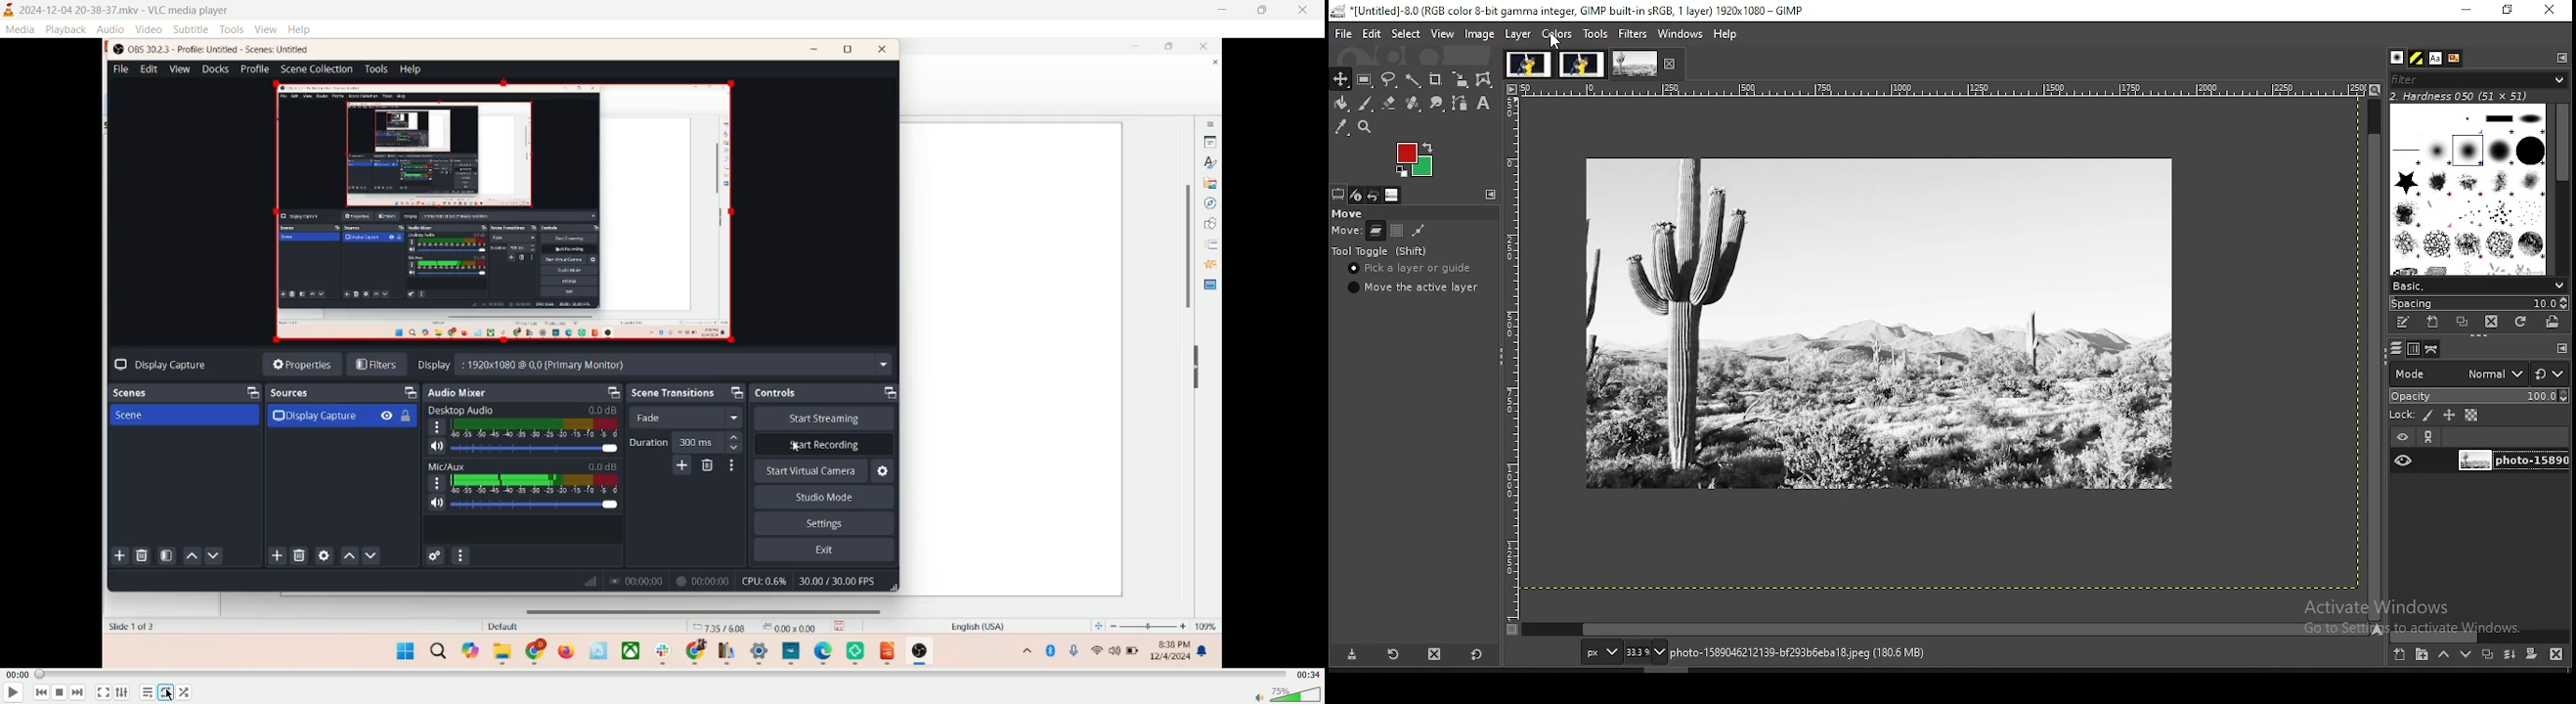  What do you see at coordinates (2401, 438) in the screenshot?
I see `layer visibility` at bounding box center [2401, 438].